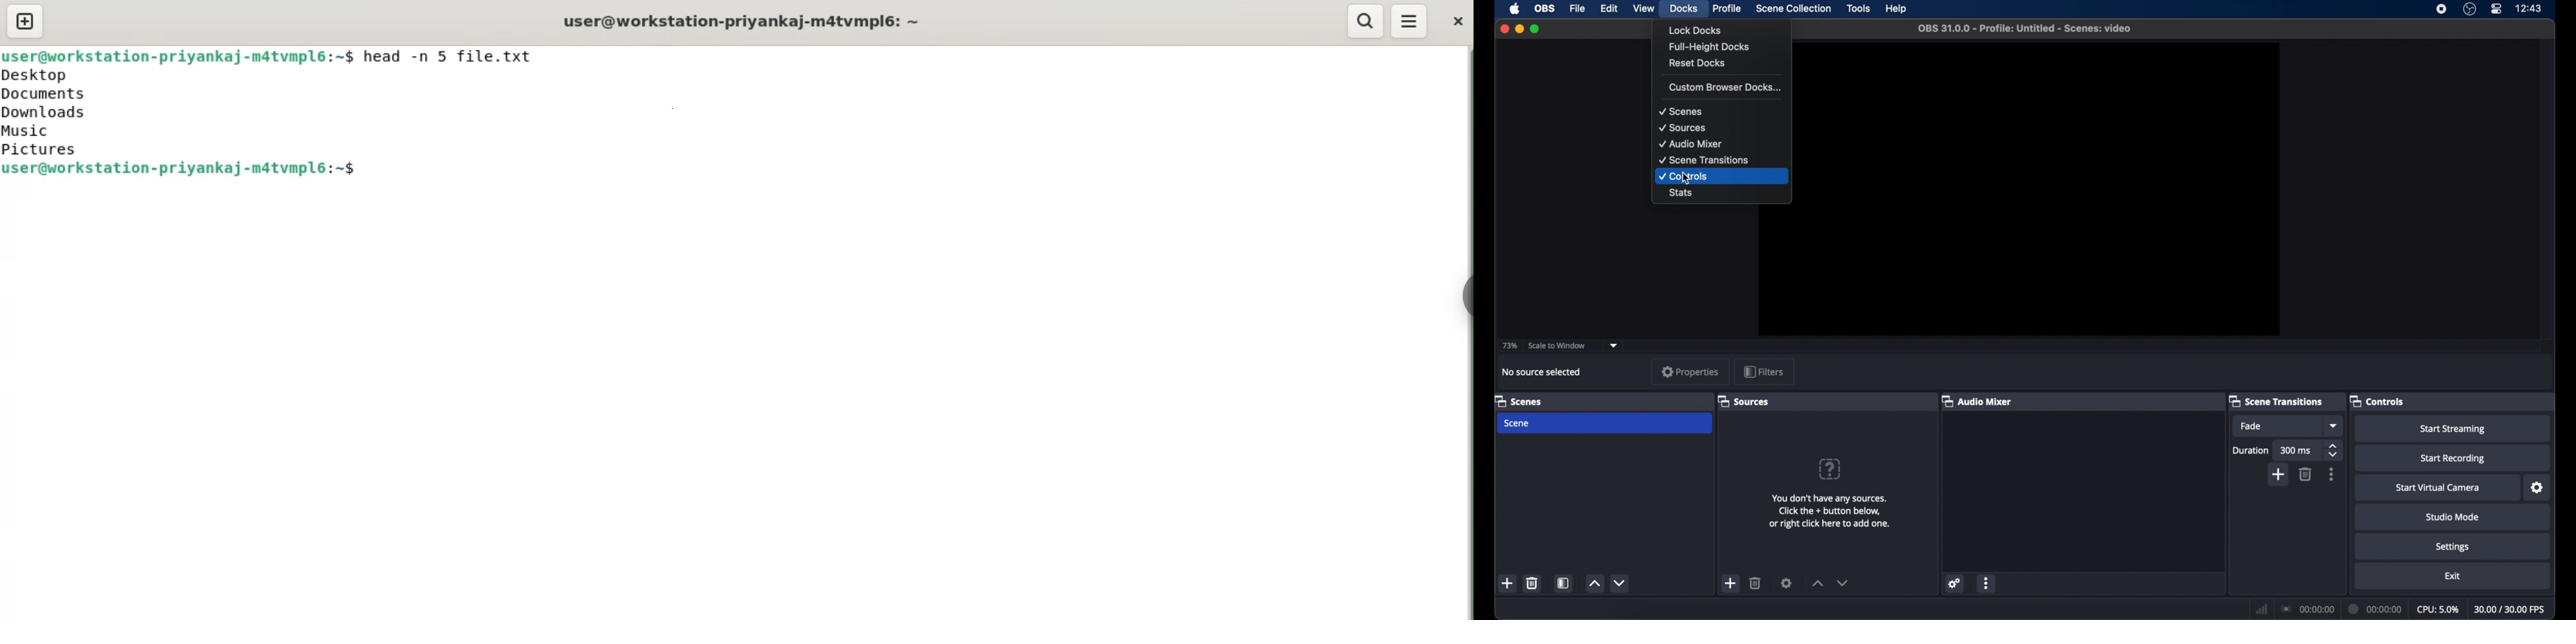 This screenshot has width=2576, height=644. Describe the element at coordinates (1787, 583) in the screenshot. I see `settings` at that location.